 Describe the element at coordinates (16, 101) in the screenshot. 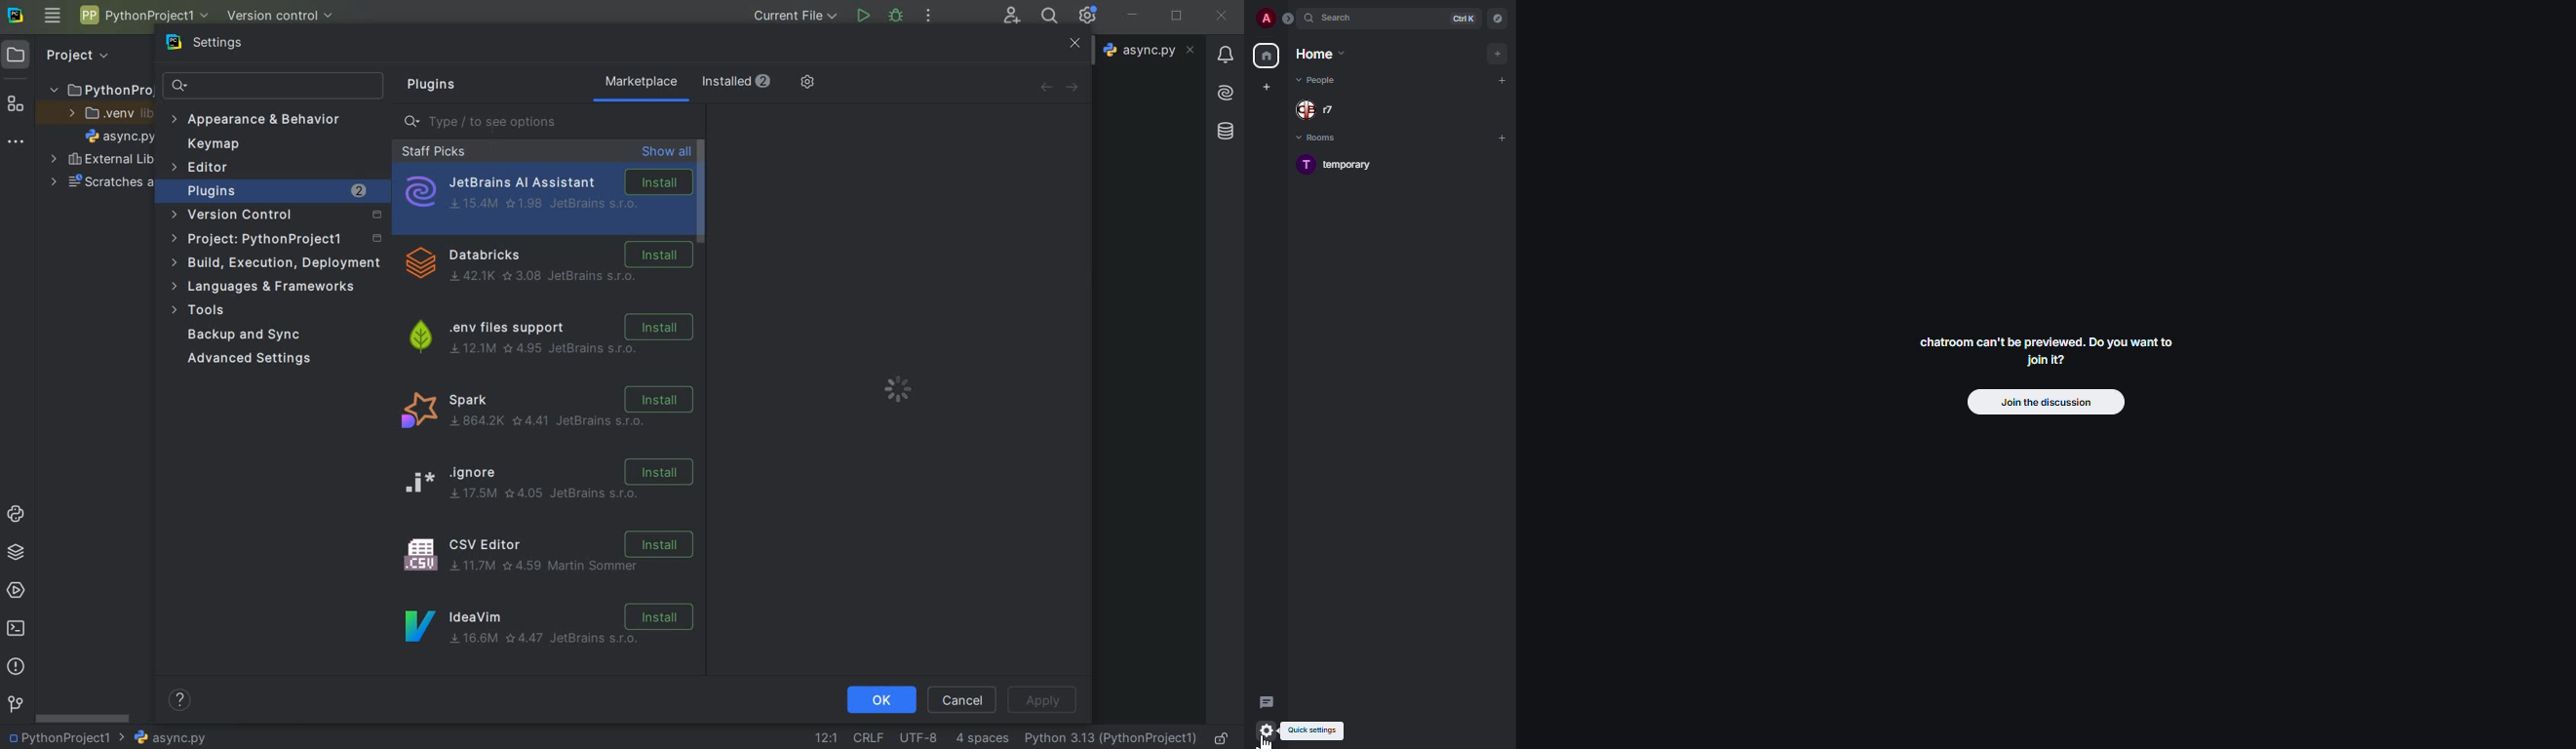

I see `structure` at that location.